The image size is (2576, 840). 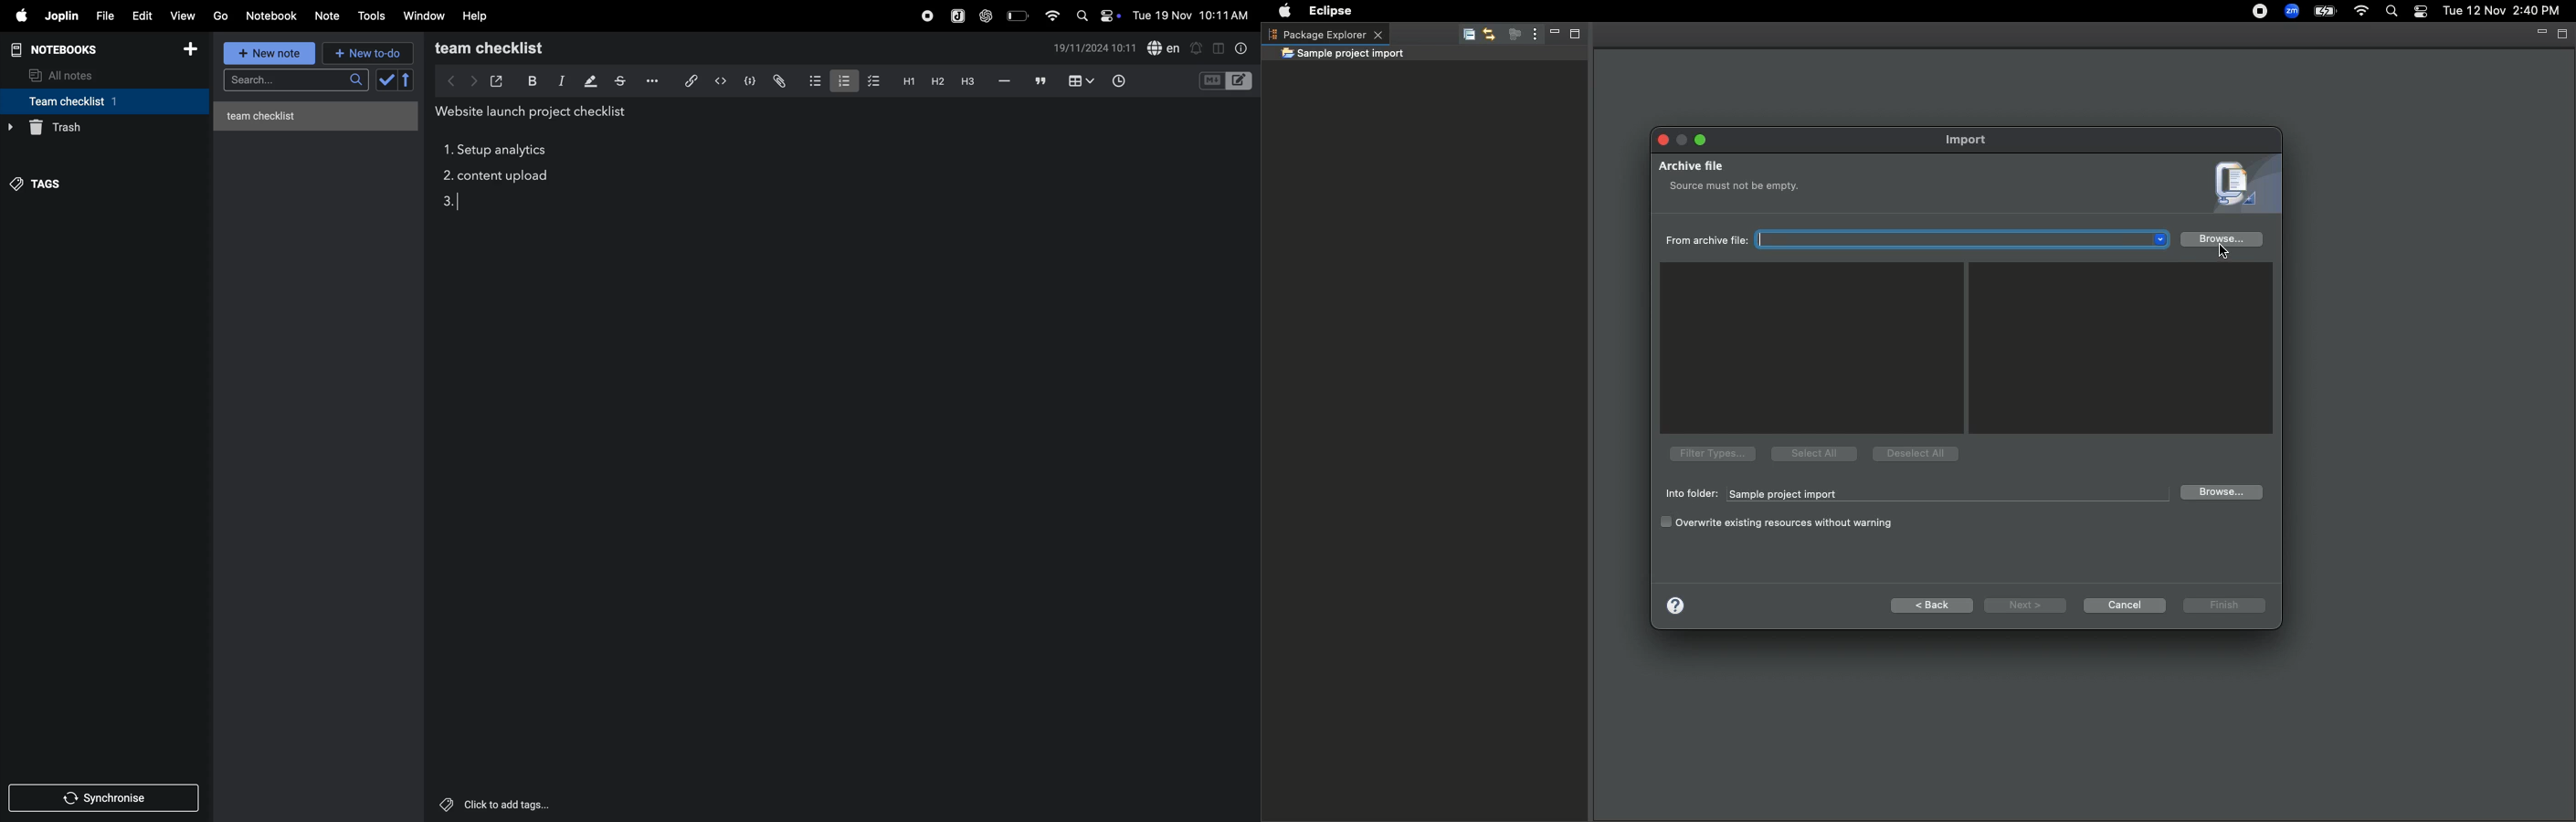 What do you see at coordinates (1971, 140) in the screenshot?
I see `import` at bounding box center [1971, 140].